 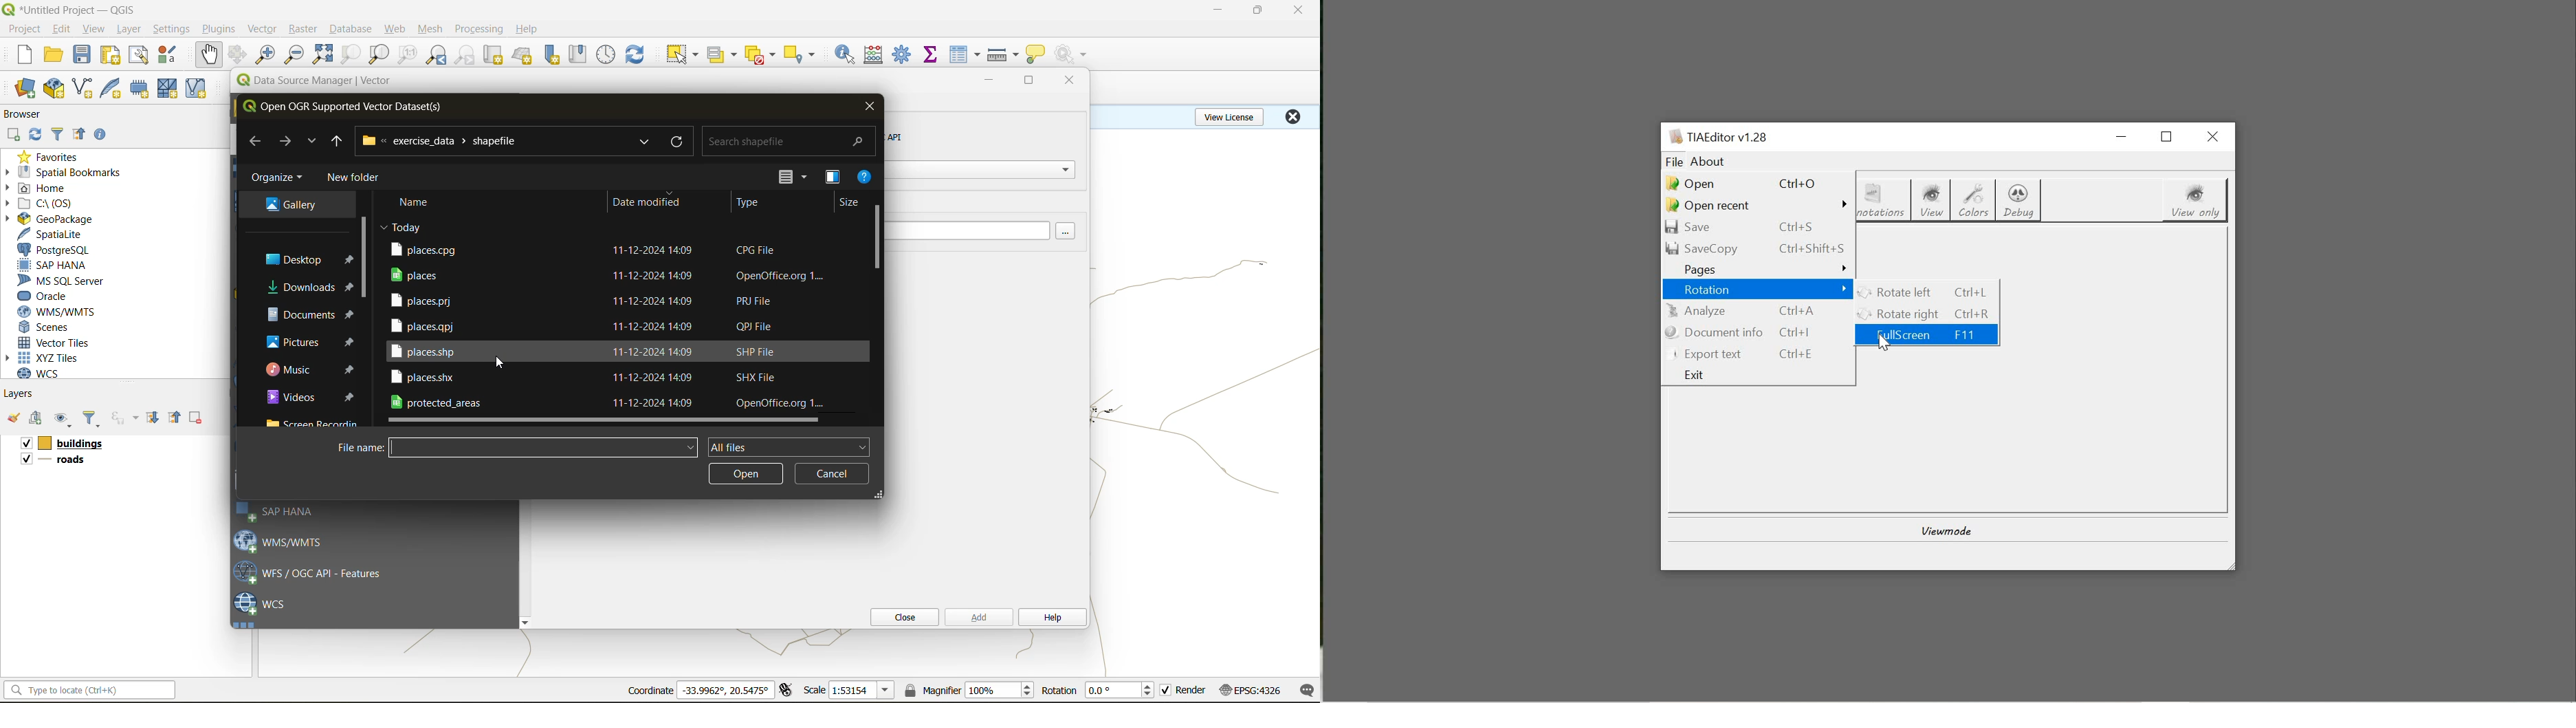 I want to click on sap hana, so click(x=53, y=266).